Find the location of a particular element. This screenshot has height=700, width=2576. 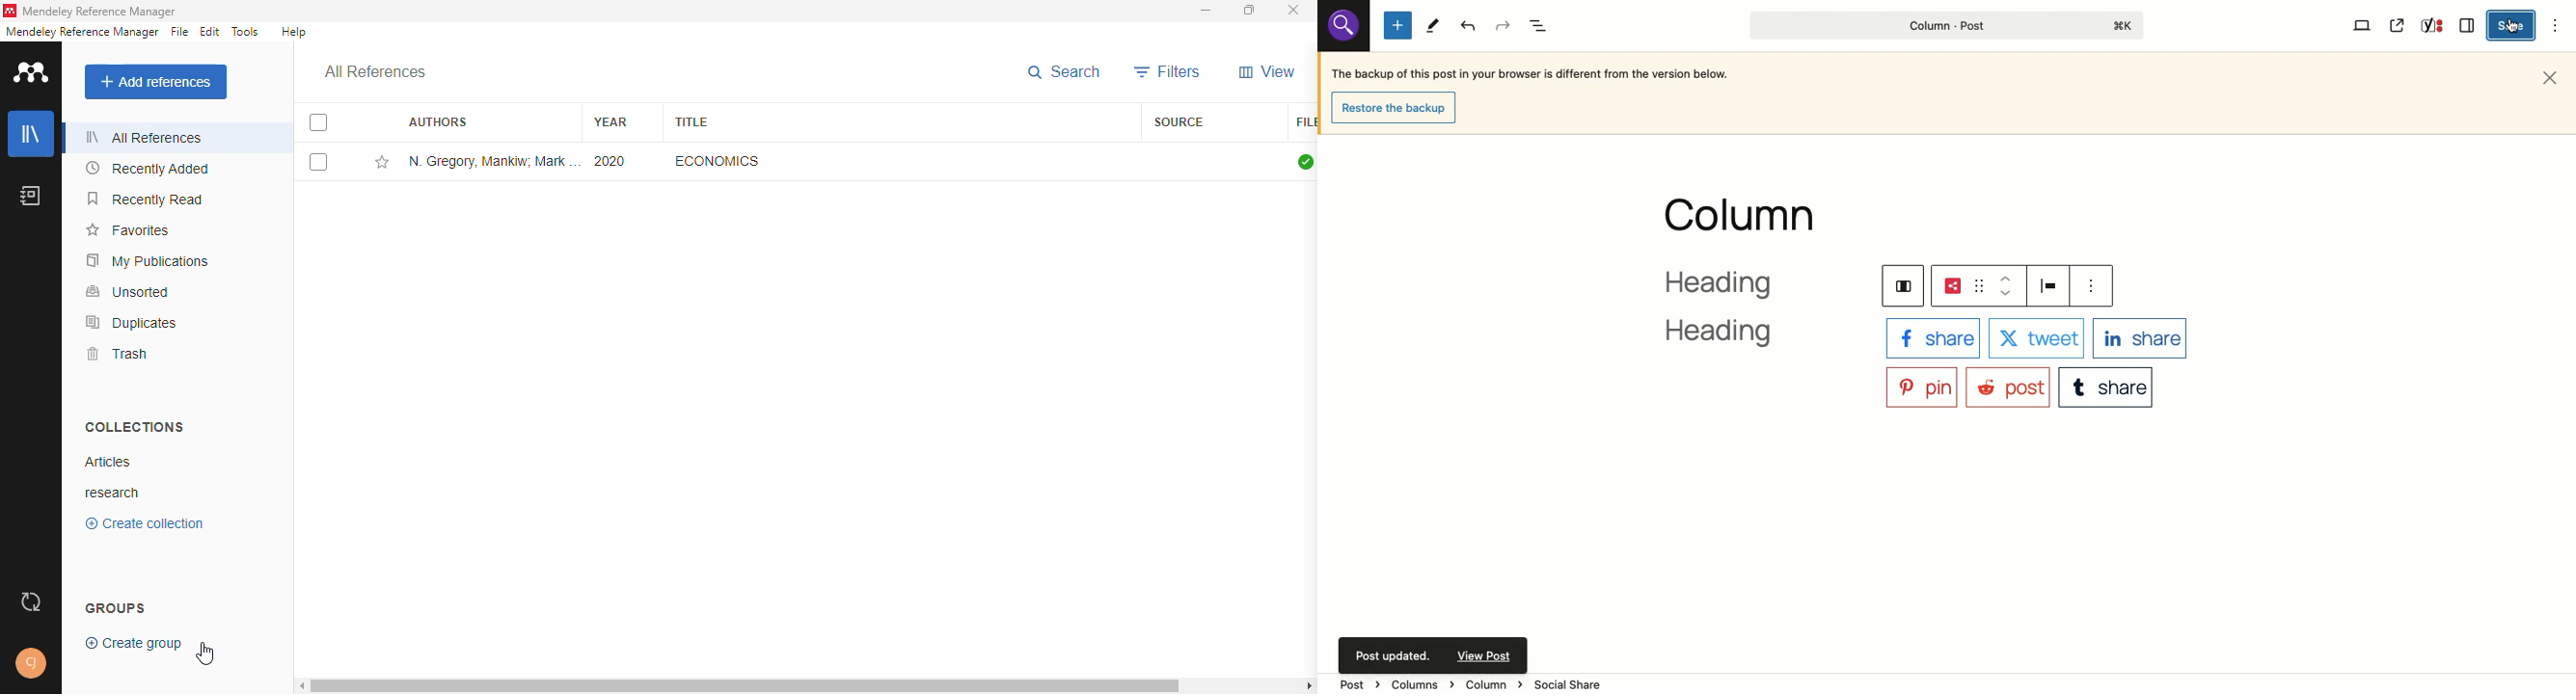

edit is located at coordinates (210, 31).